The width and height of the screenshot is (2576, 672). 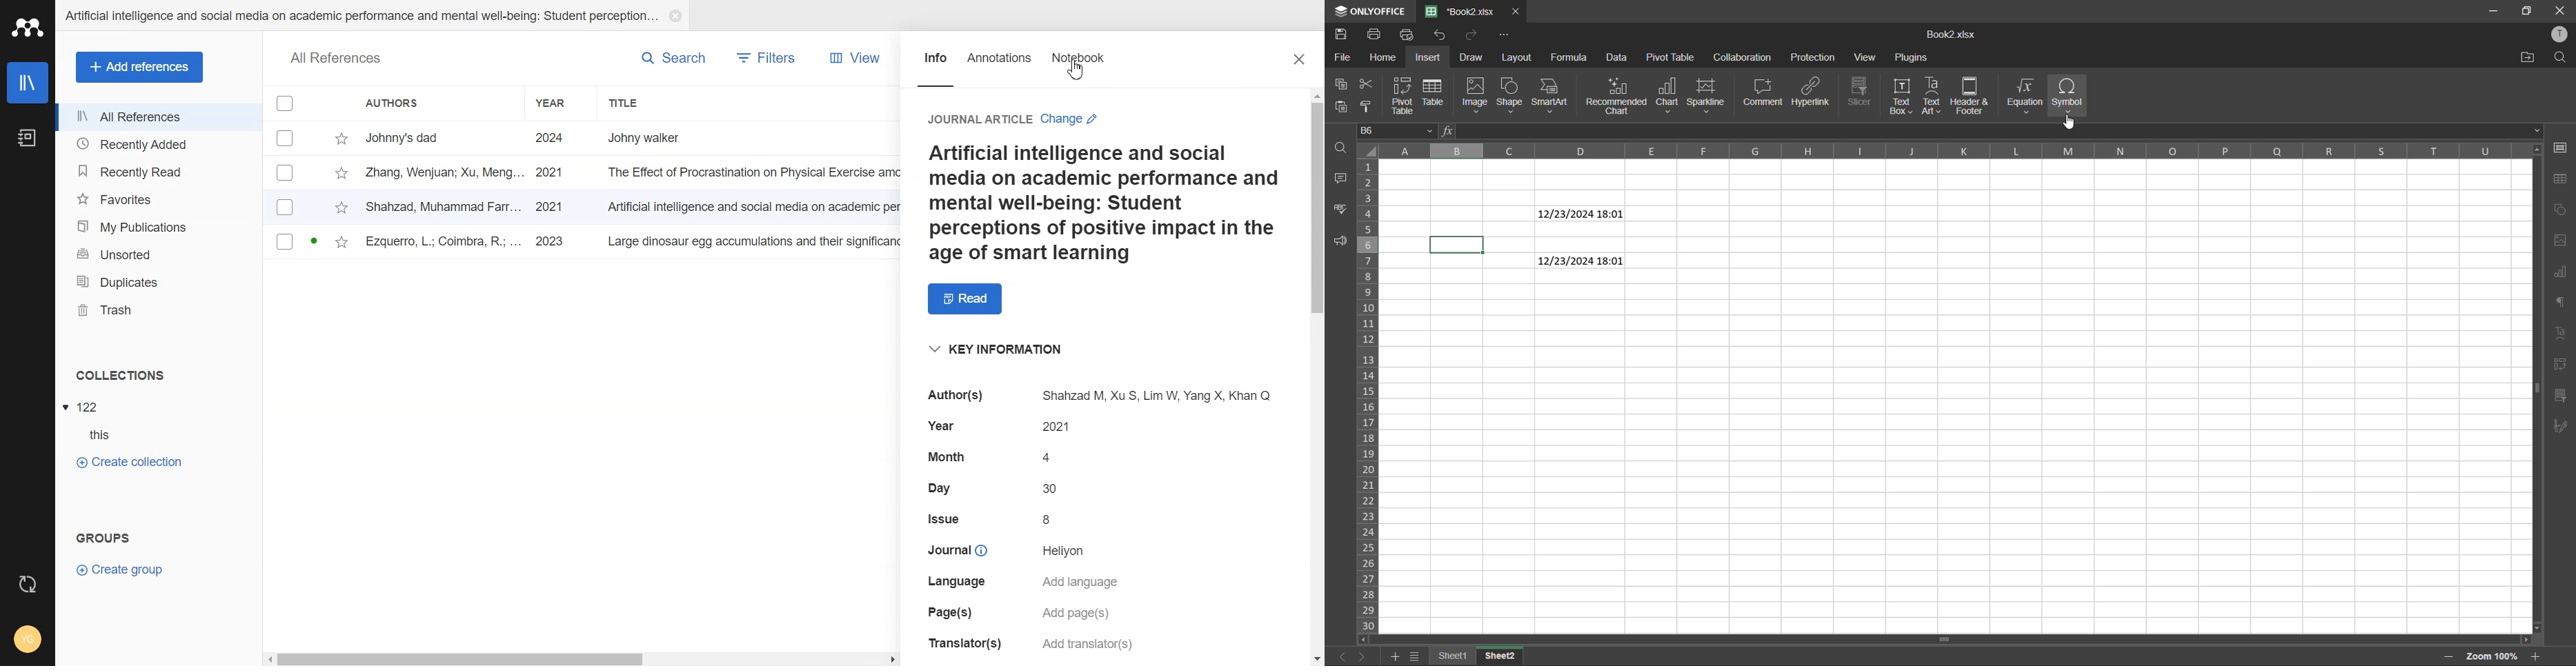 I want to click on Filters, so click(x=767, y=58).